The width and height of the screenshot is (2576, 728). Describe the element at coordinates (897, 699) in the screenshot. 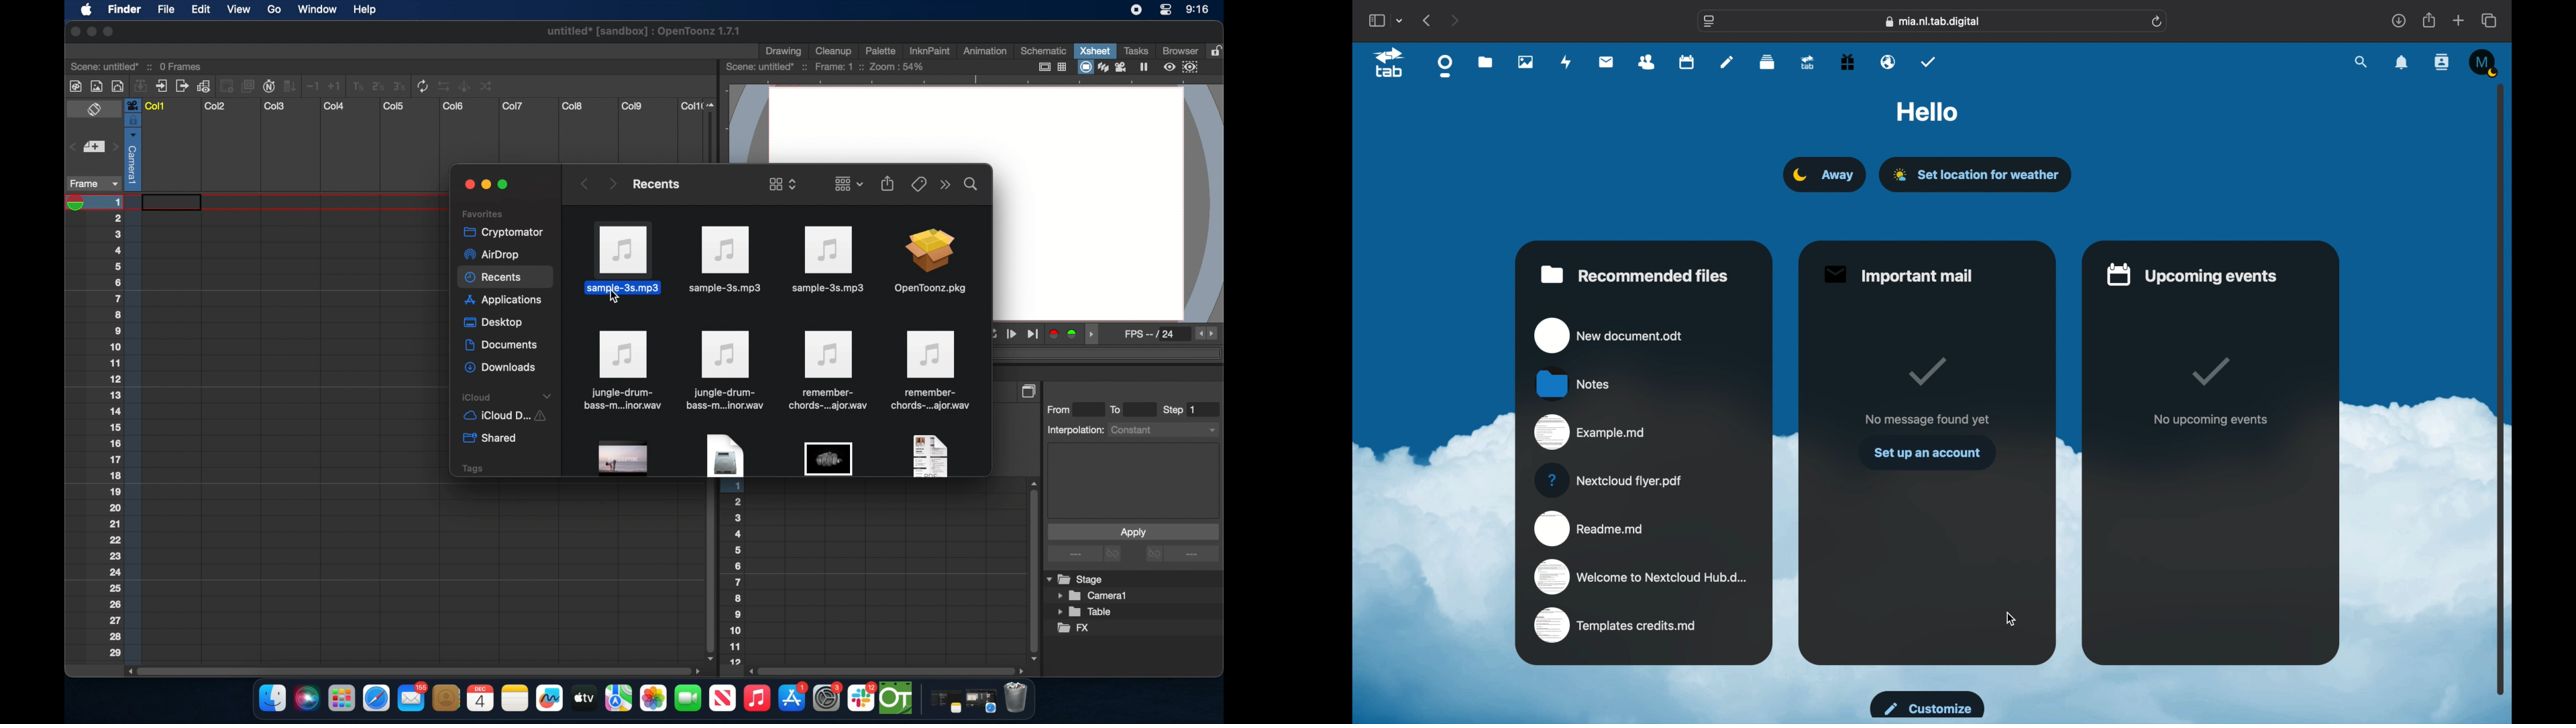

I see `opentoonz` at that location.